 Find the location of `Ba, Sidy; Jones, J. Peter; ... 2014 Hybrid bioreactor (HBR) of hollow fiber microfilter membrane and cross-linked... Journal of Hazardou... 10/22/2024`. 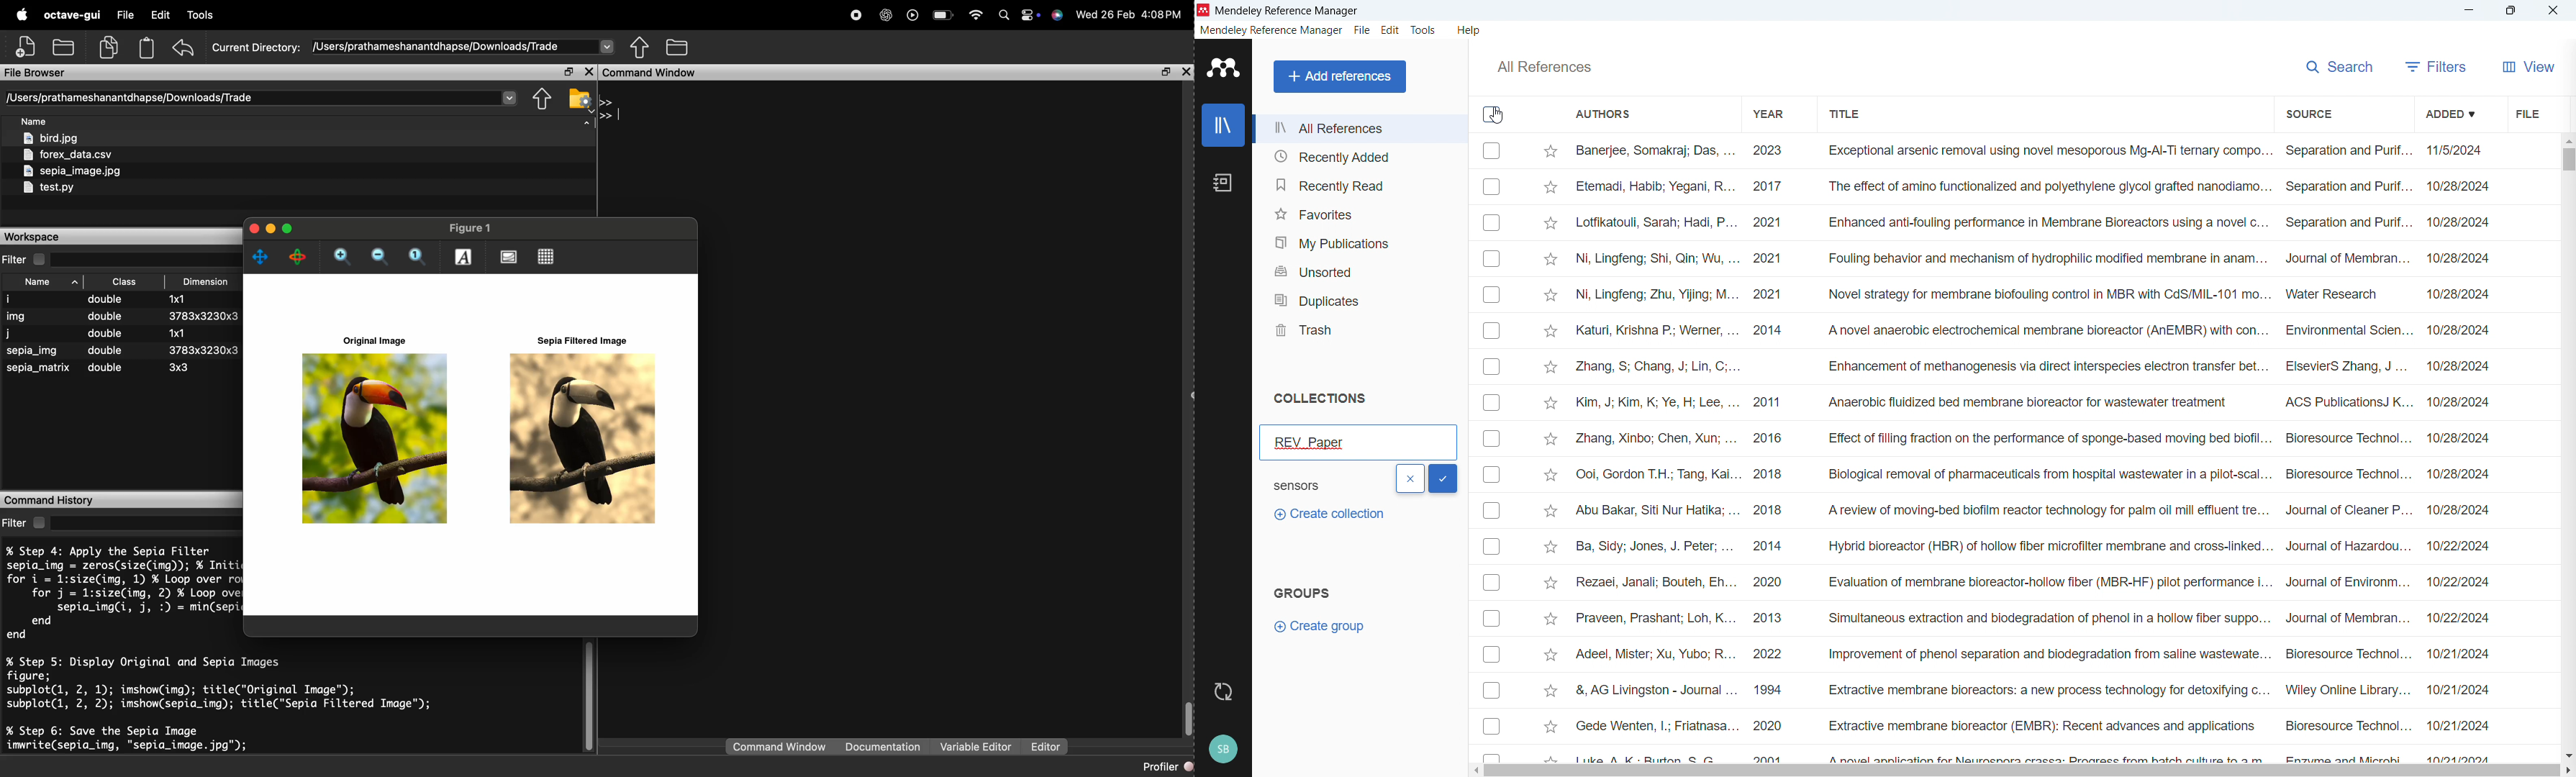

Ba, Sidy; Jones, J. Peter; ... 2014 Hybrid bioreactor (HBR) of hollow fiber microfilter membrane and cross-linked... Journal of Hazardou... 10/22/2024 is located at coordinates (2033, 545).